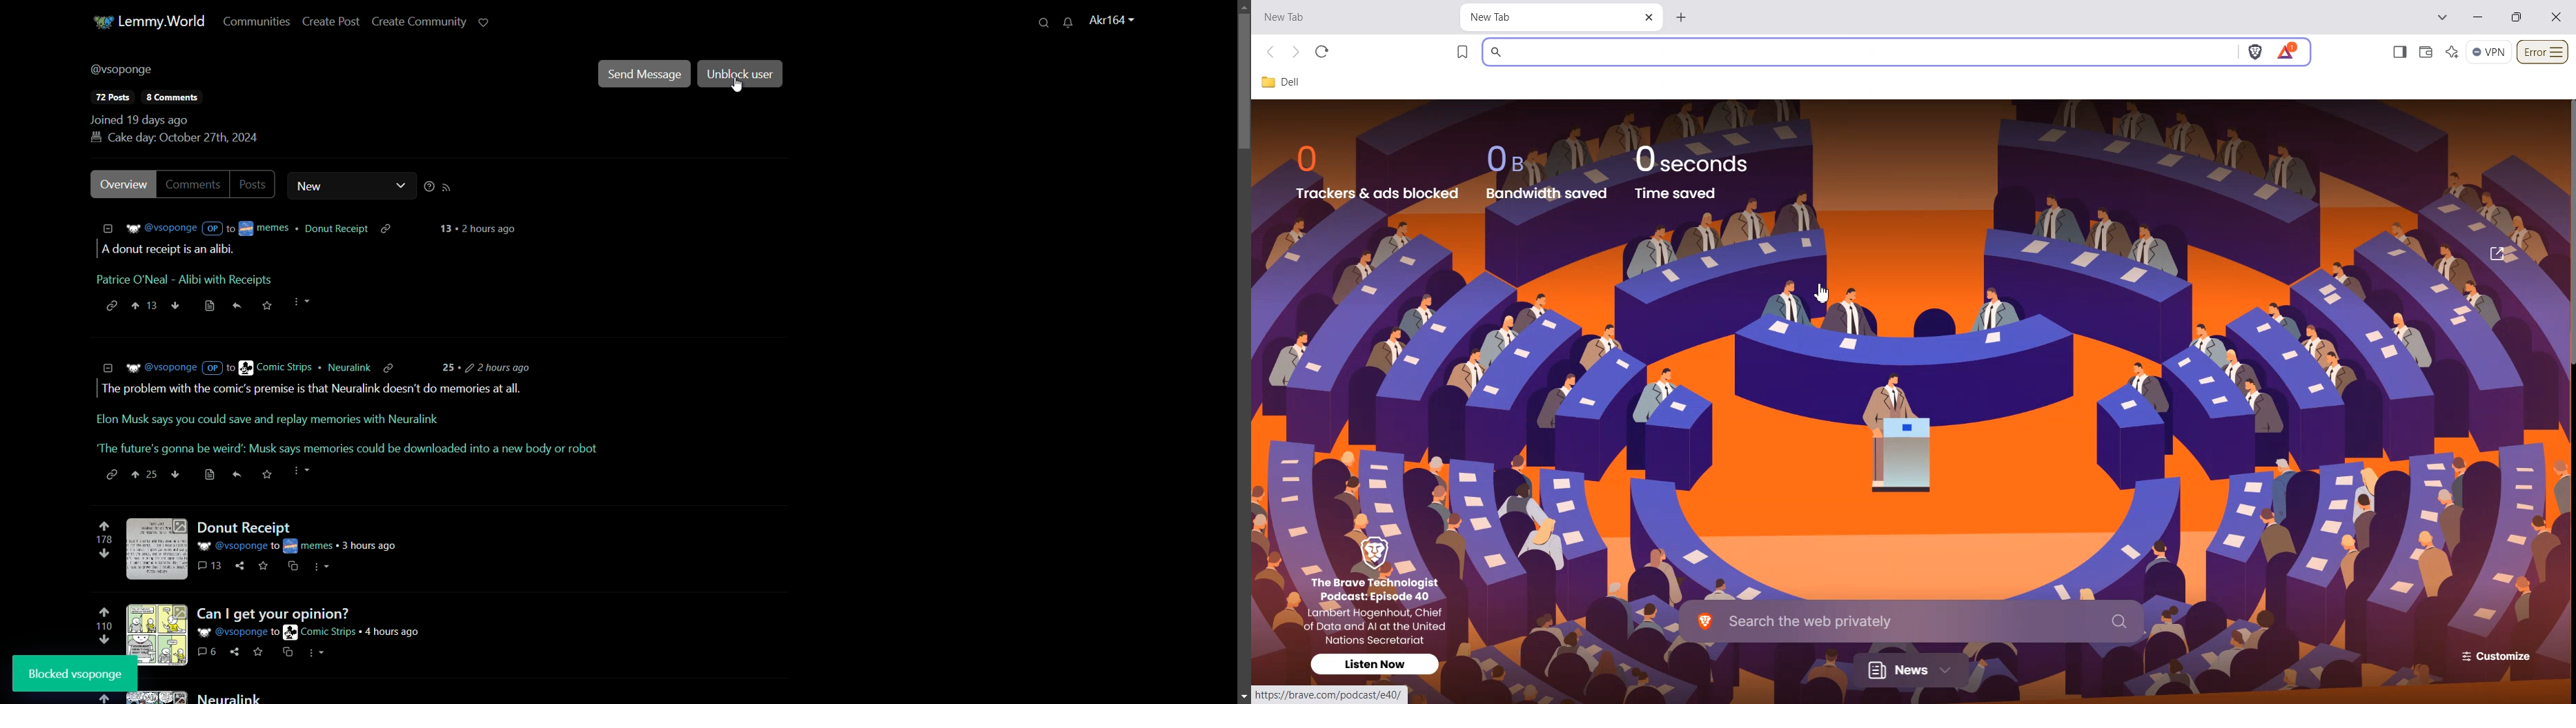 The height and width of the screenshot is (728, 2576). I want to click on post-1, so click(297, 537).